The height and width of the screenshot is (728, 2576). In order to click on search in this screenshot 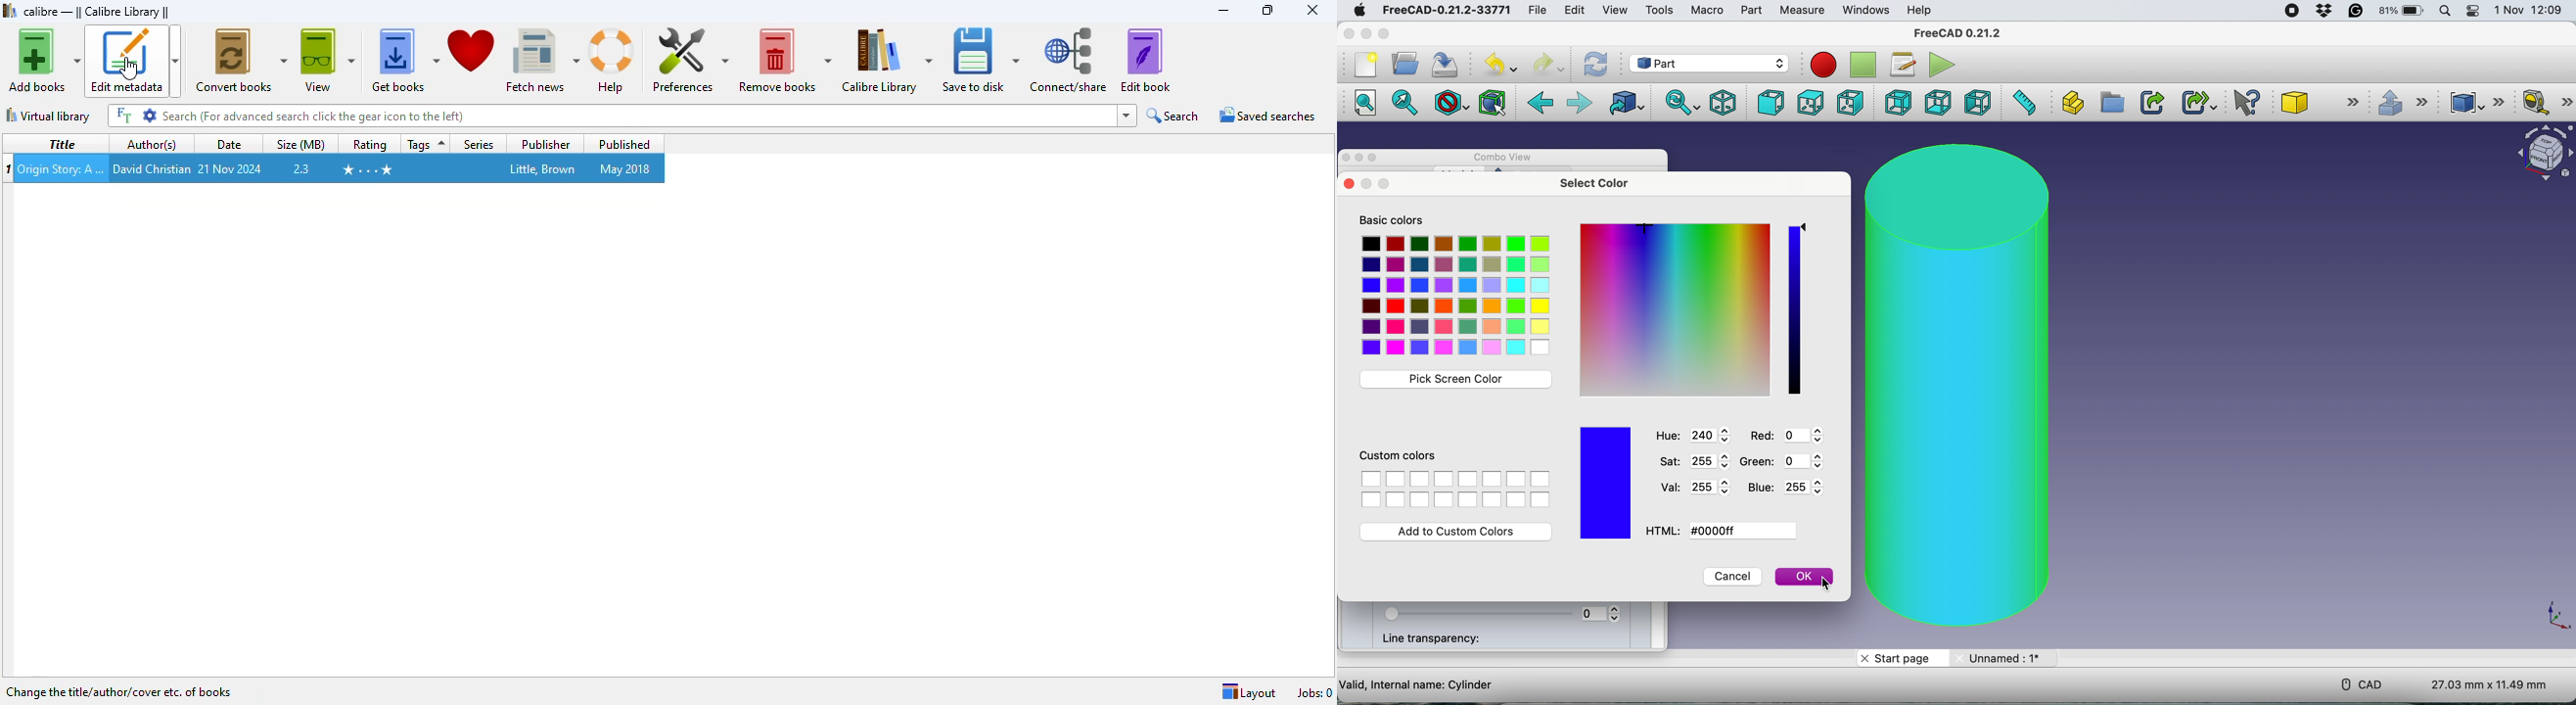, I will do `click(1174, 116)`.